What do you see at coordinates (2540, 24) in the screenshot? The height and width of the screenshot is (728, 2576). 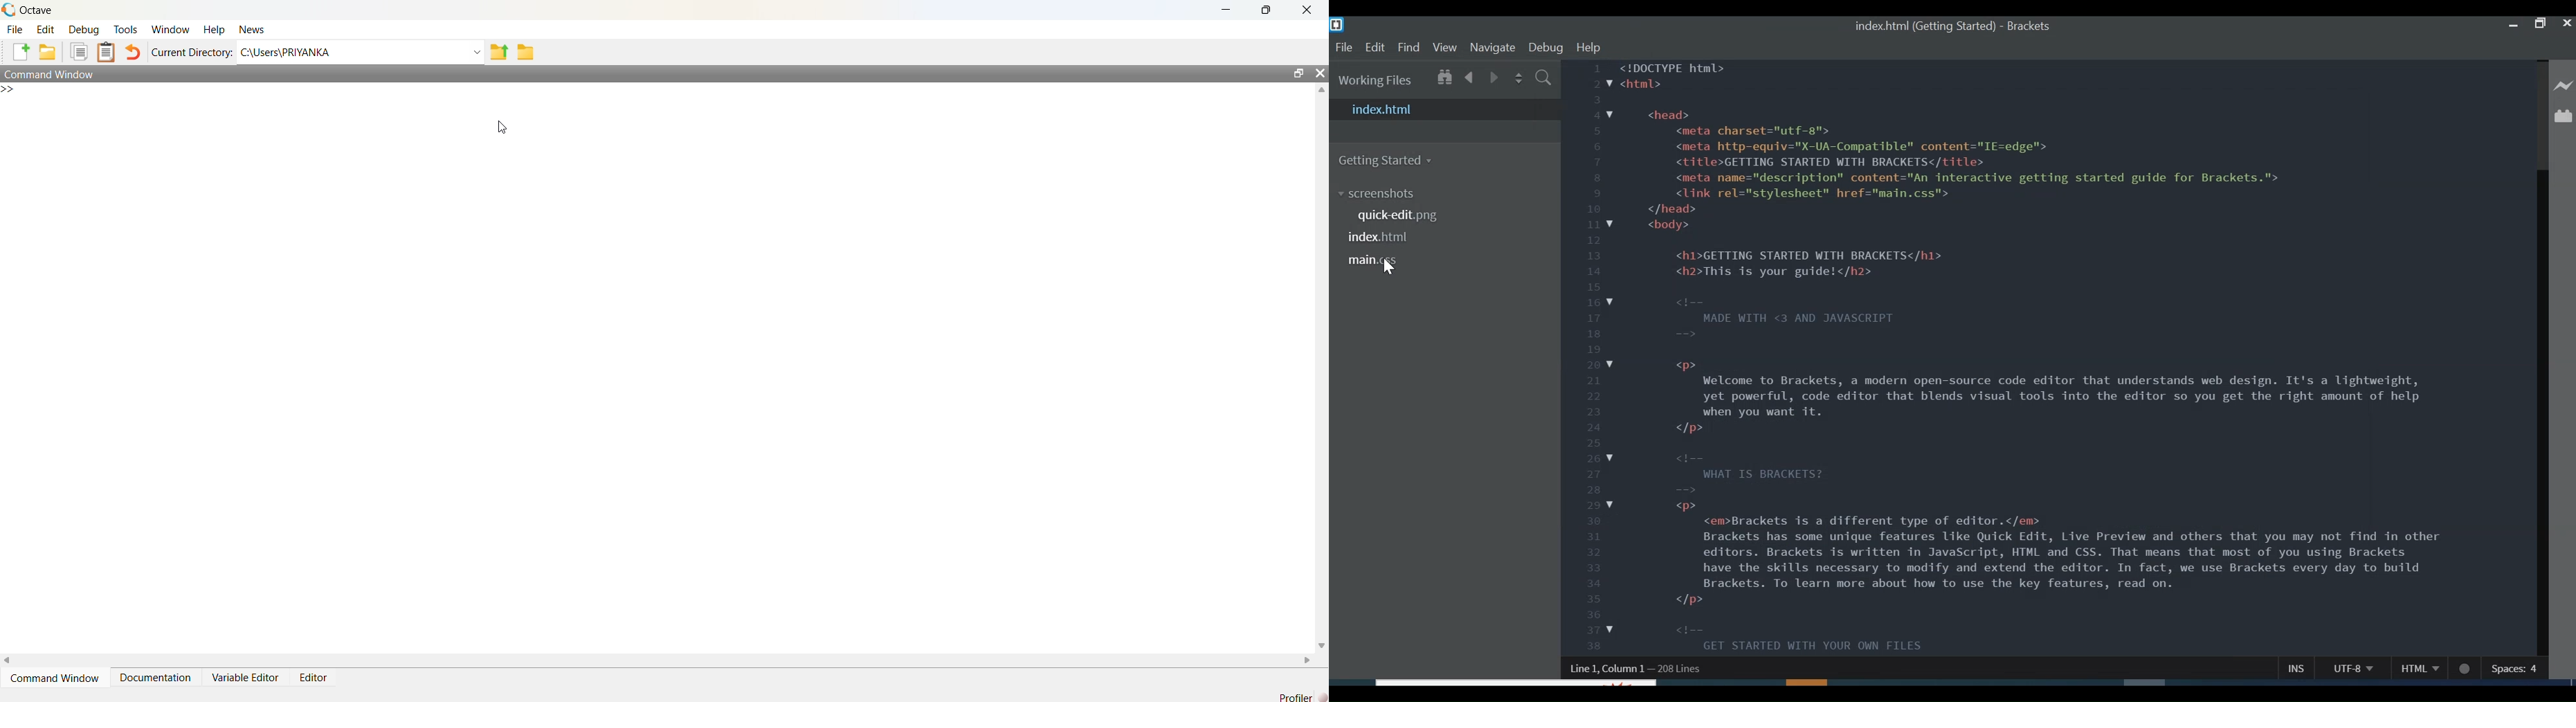 I see `Restore` at bounding box center [2540, 24].